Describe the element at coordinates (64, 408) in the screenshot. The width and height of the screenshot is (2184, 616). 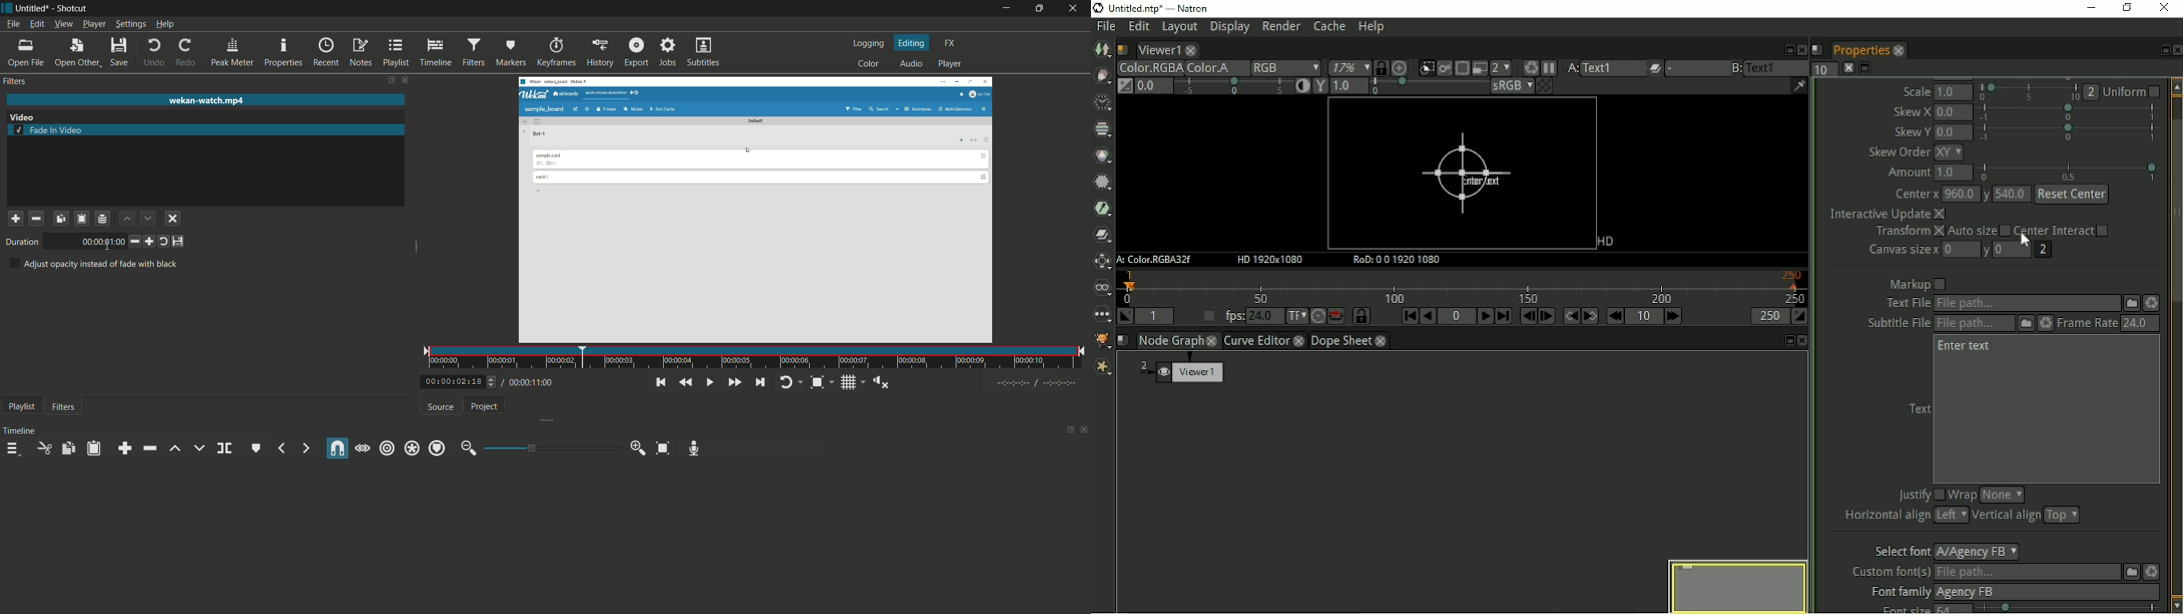
I see `filters` at that location.